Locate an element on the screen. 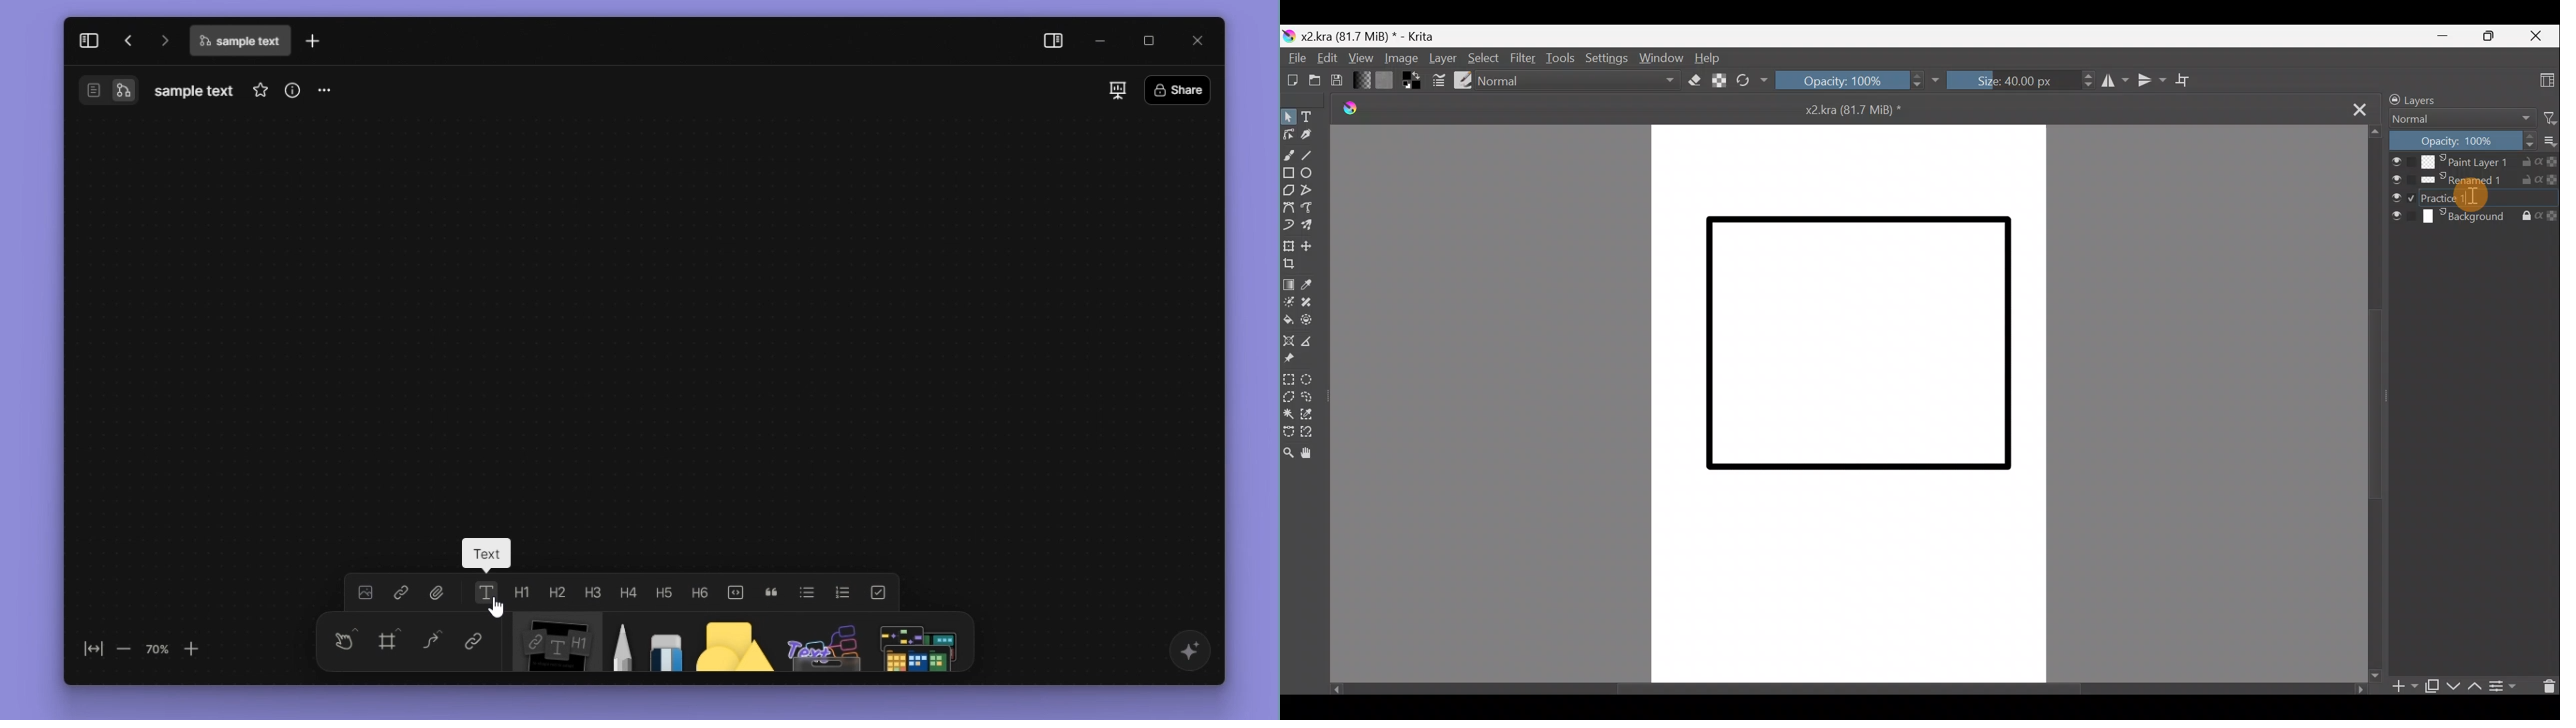 The width and height of the screenshot is (2576, 728). go back is located at coordinates (126, 40).